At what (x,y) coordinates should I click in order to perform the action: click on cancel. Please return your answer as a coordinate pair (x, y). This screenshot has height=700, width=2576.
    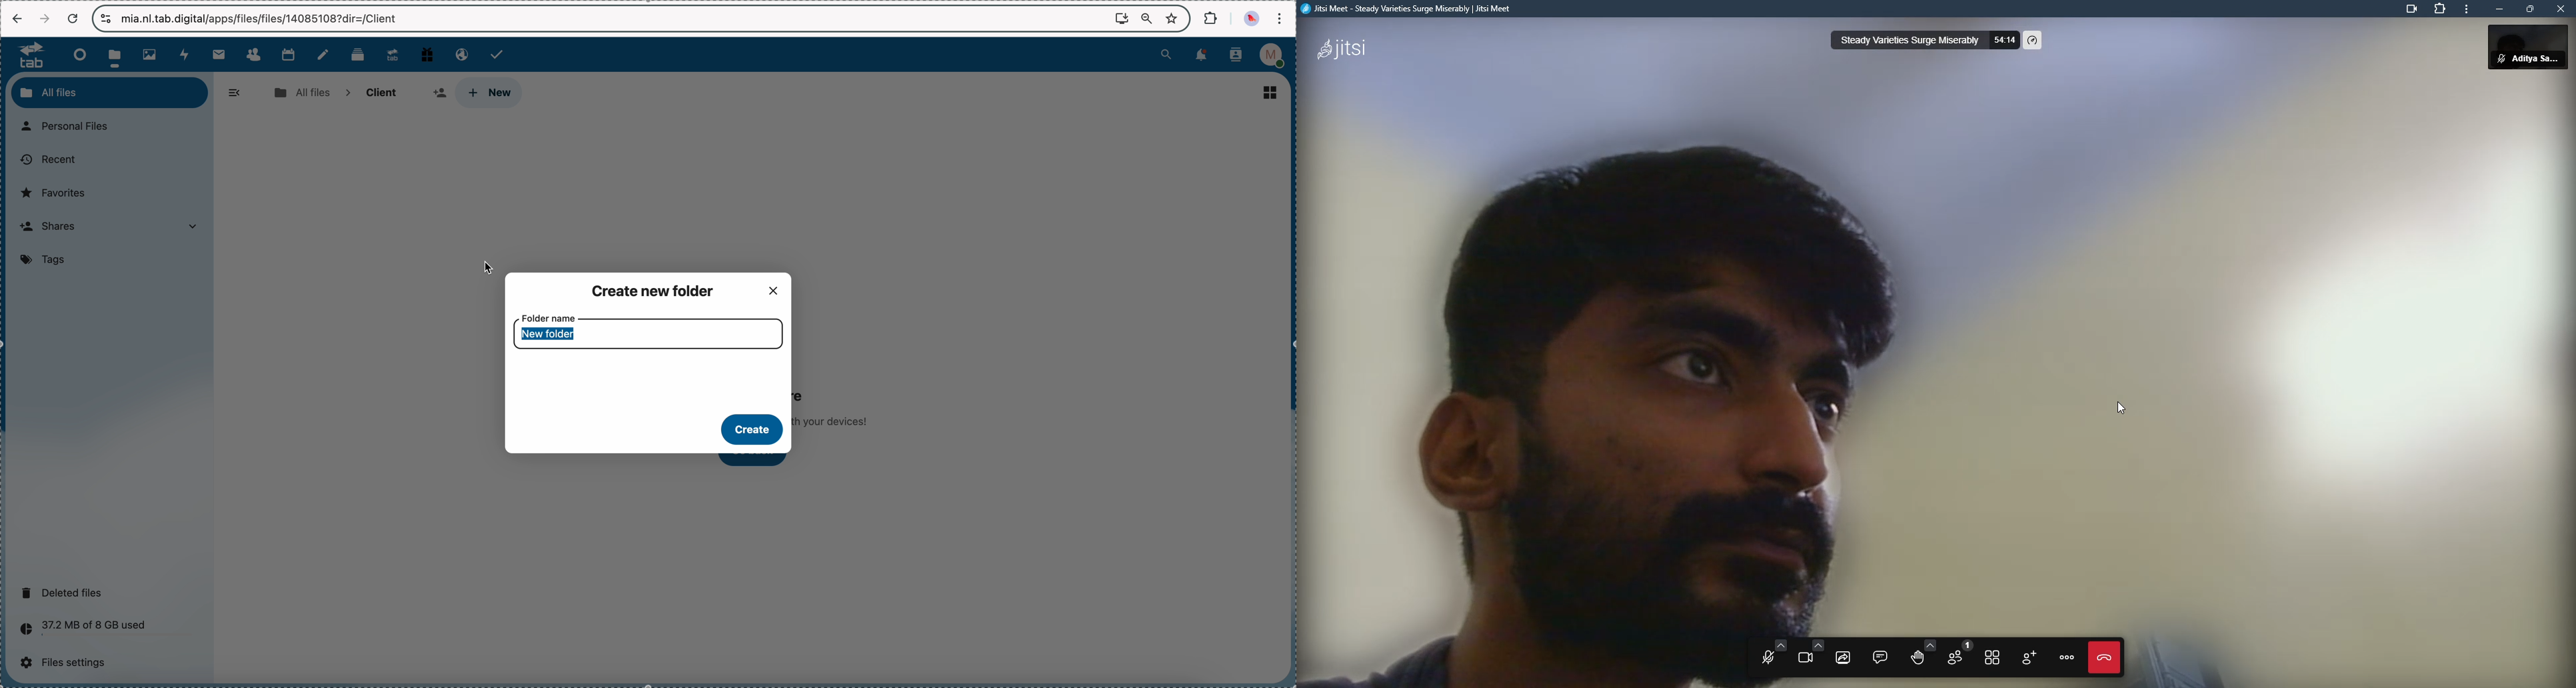
    Looking at the image, I should click on (72, 19).